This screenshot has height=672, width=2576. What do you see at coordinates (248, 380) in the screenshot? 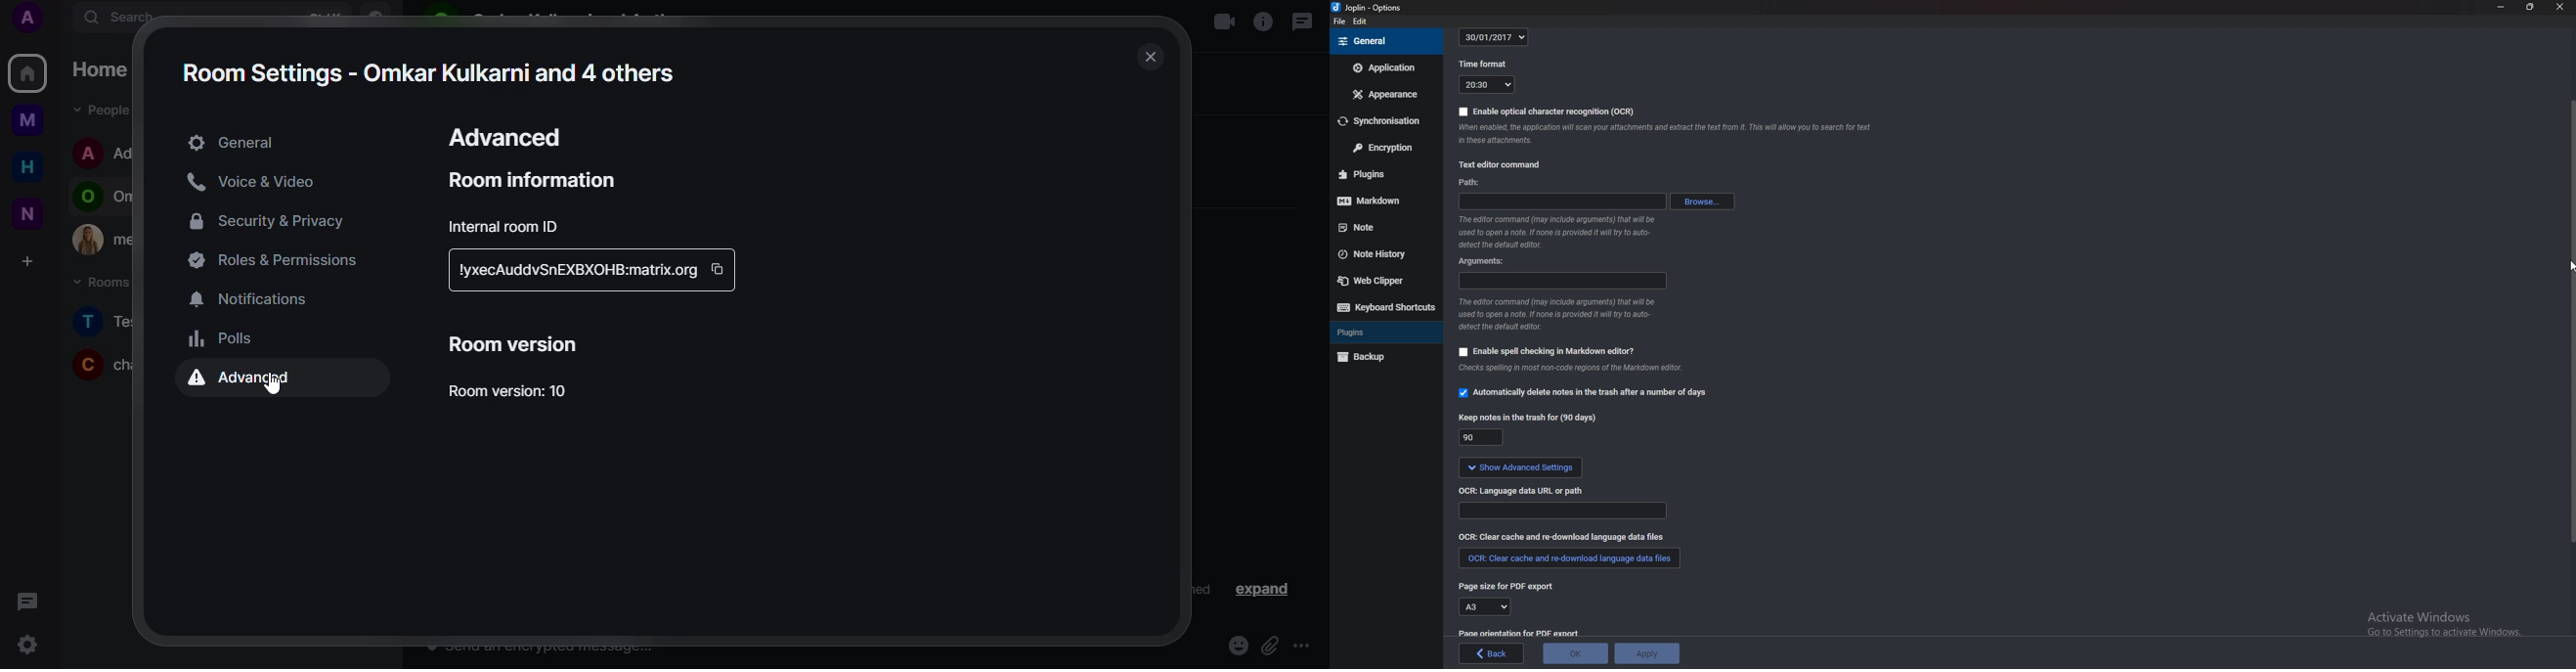
I see `advanced` at bounding box center [248, 380].